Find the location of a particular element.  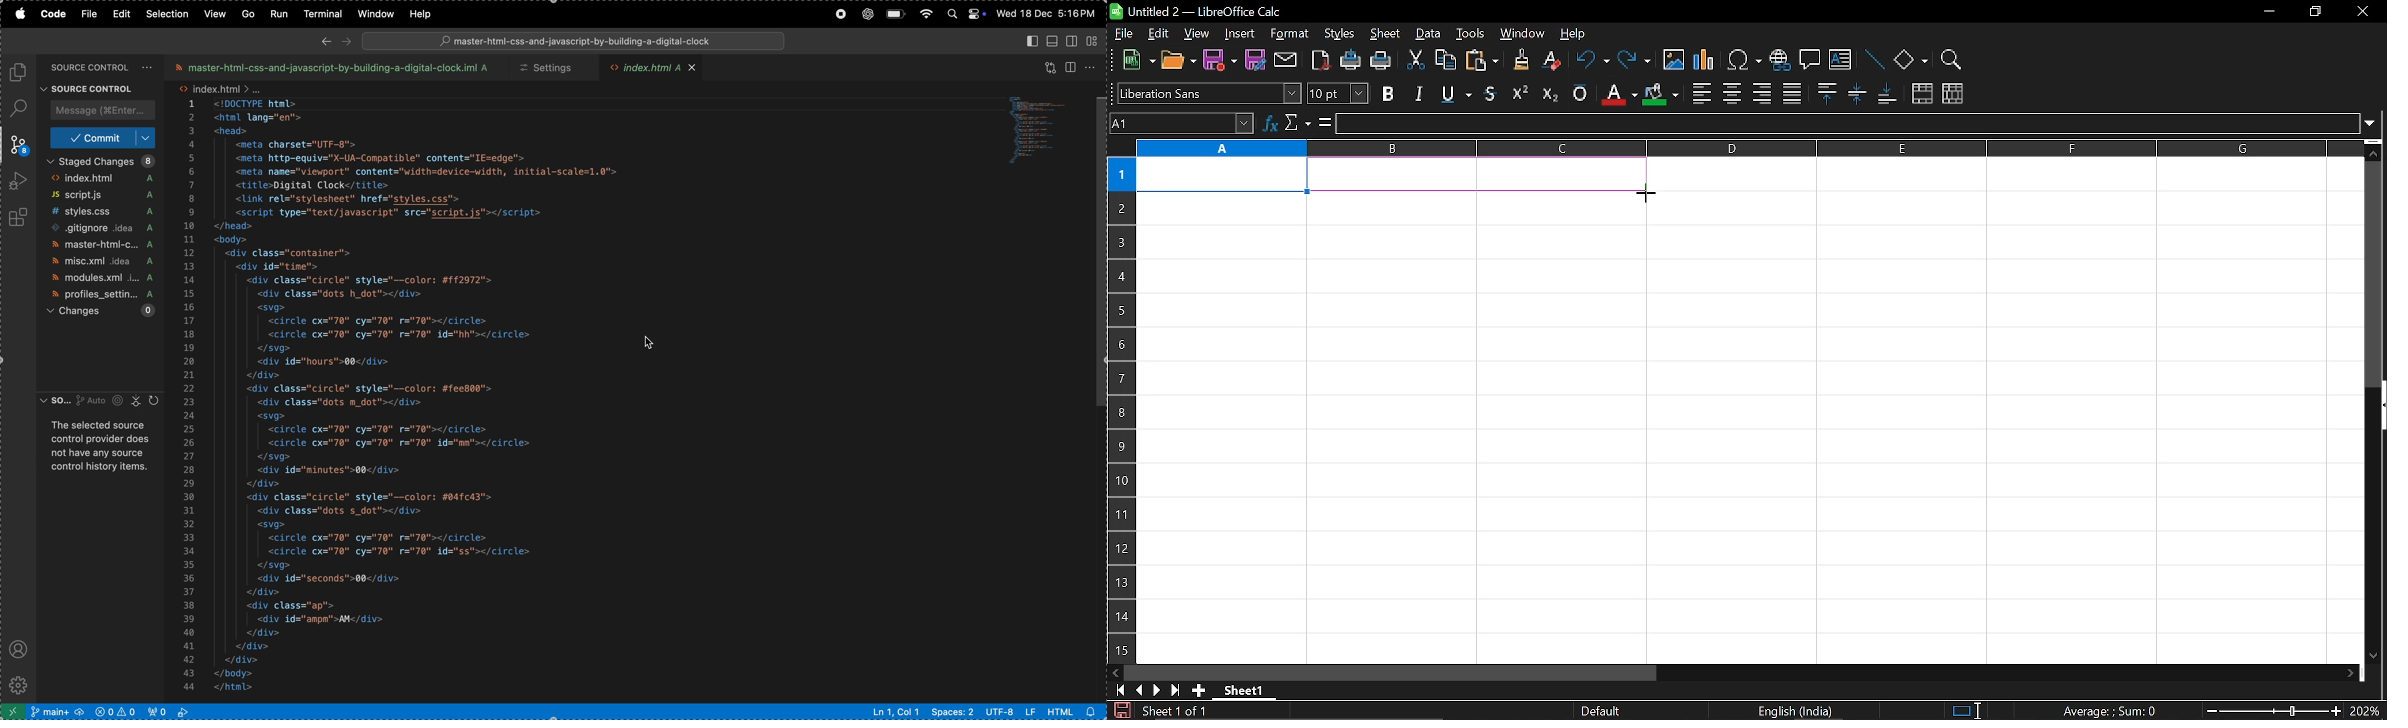

function wizard is located at coordinates (1270, 124).